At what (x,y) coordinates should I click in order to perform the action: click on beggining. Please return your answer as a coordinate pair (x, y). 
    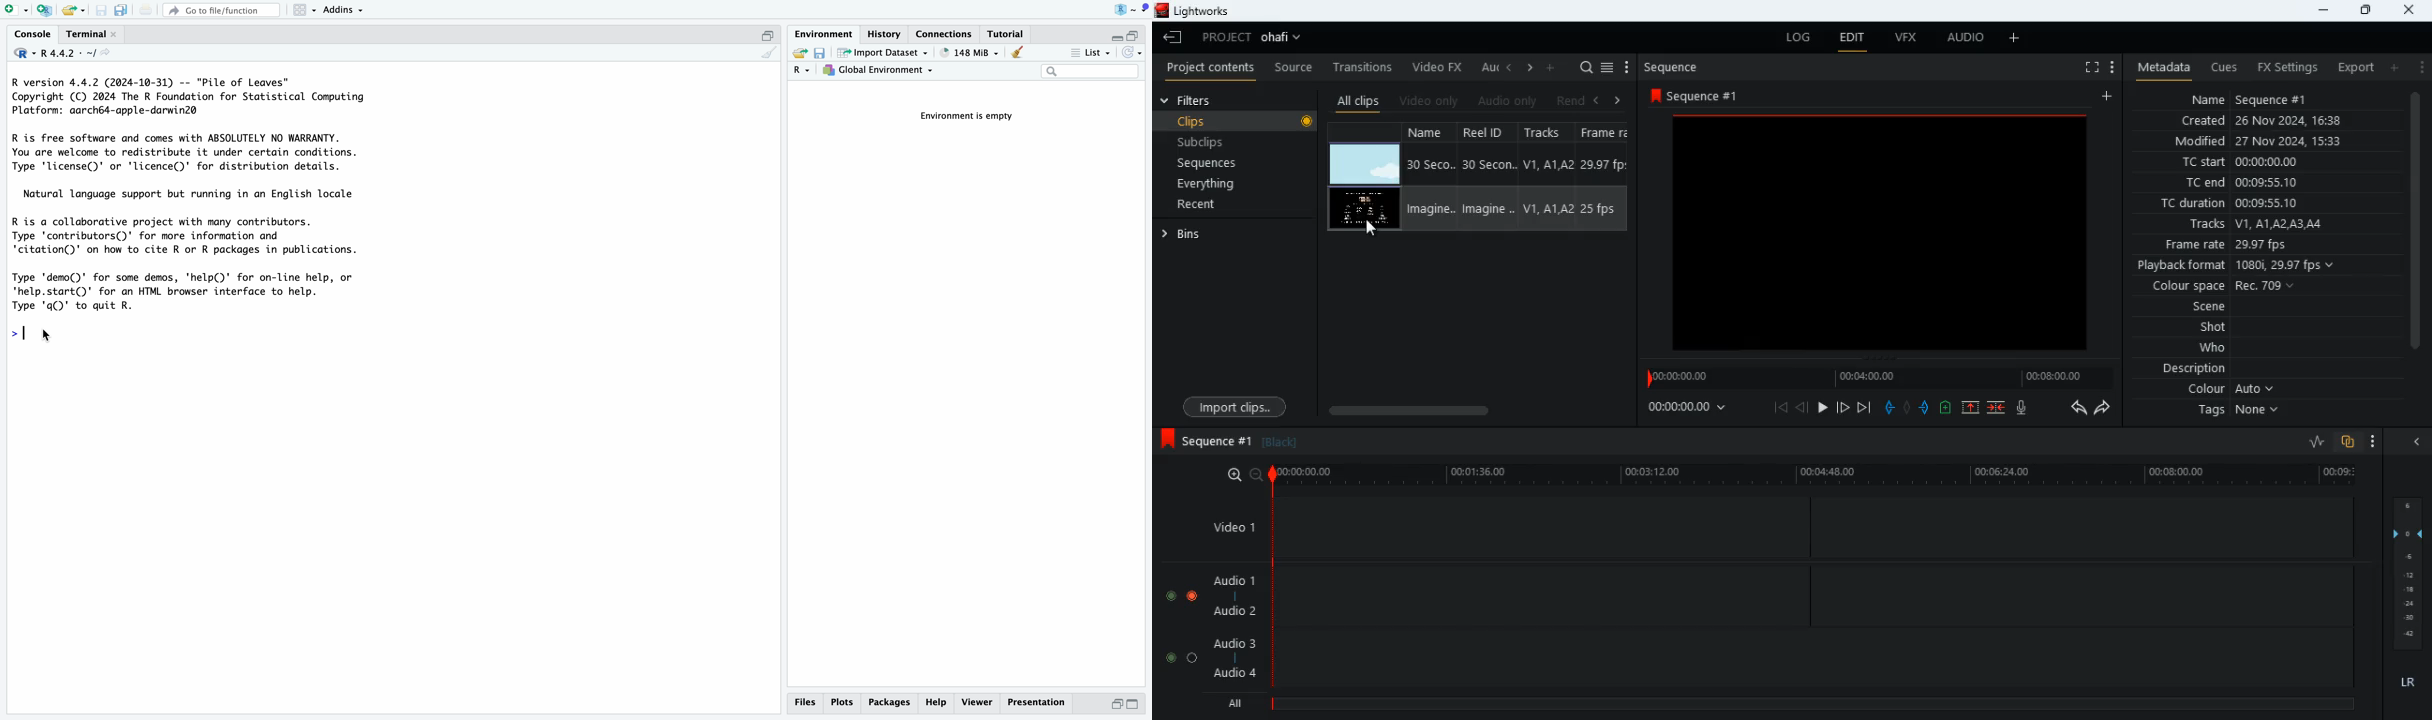
    Looking at the image, I should click on (1780, 407).